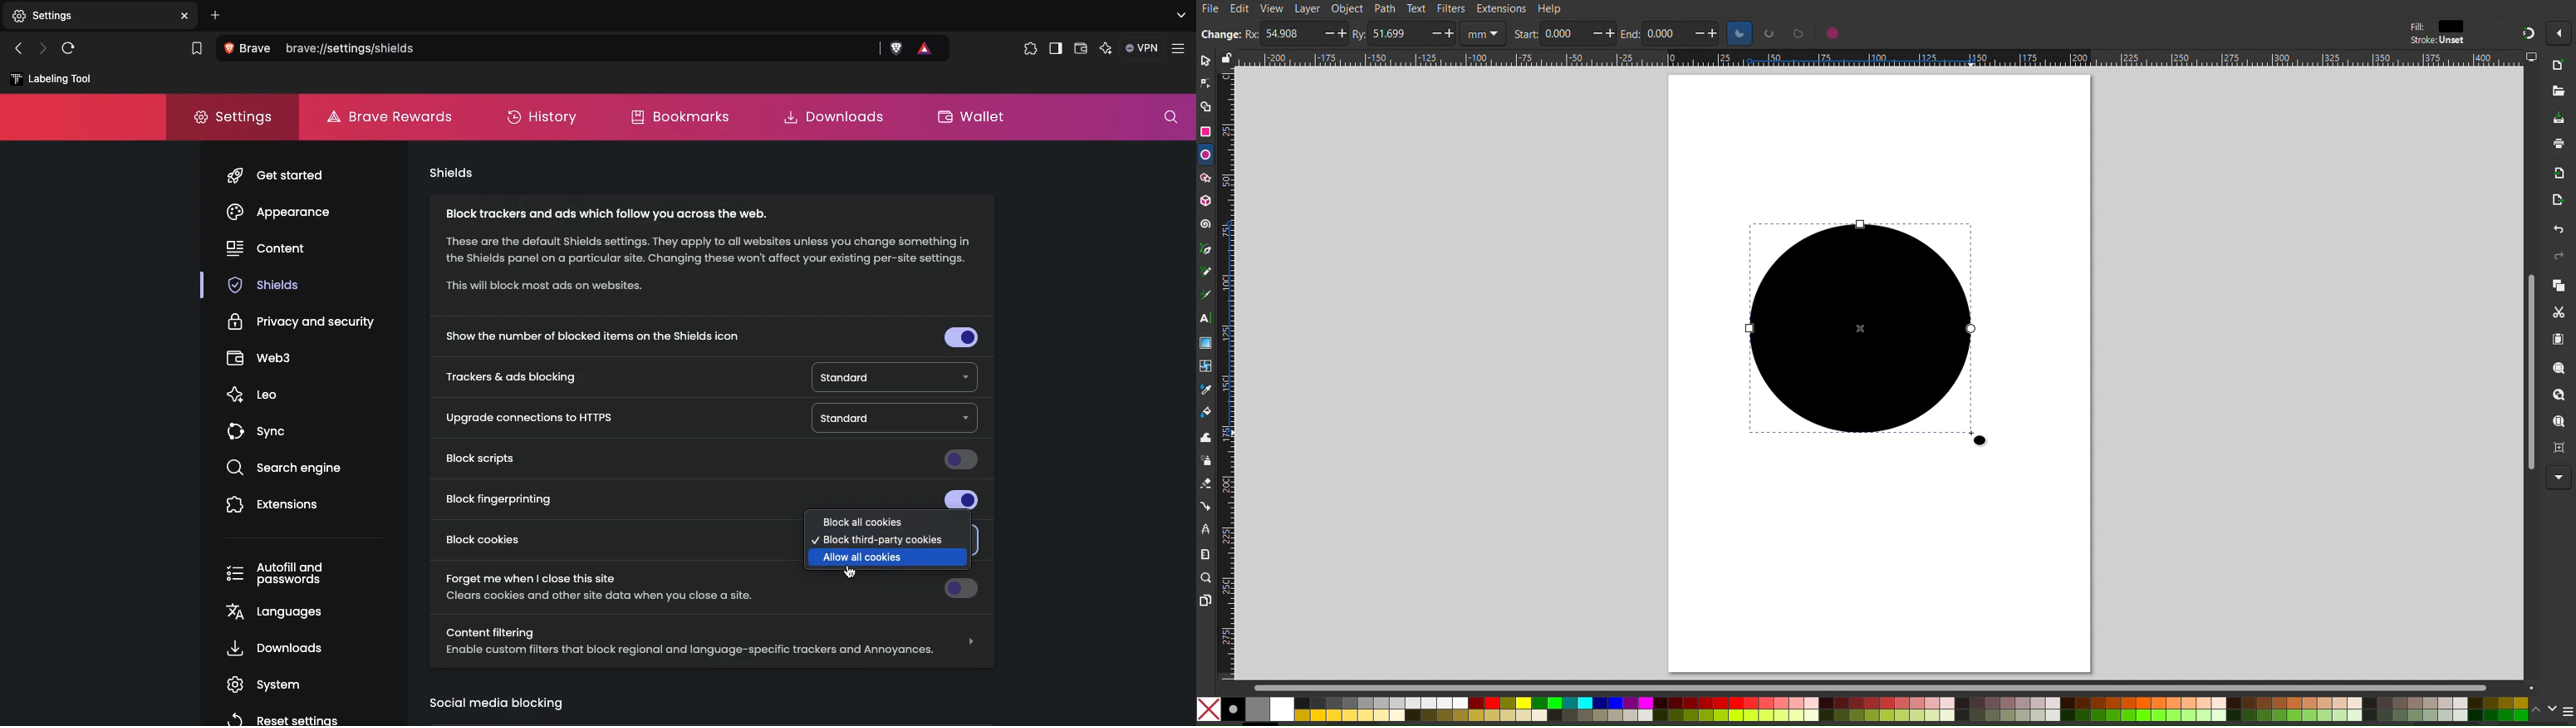  What do you see at coordinates (1483, 32) in the screenshot?
I see `unit` at bounding box center [1483, 32].